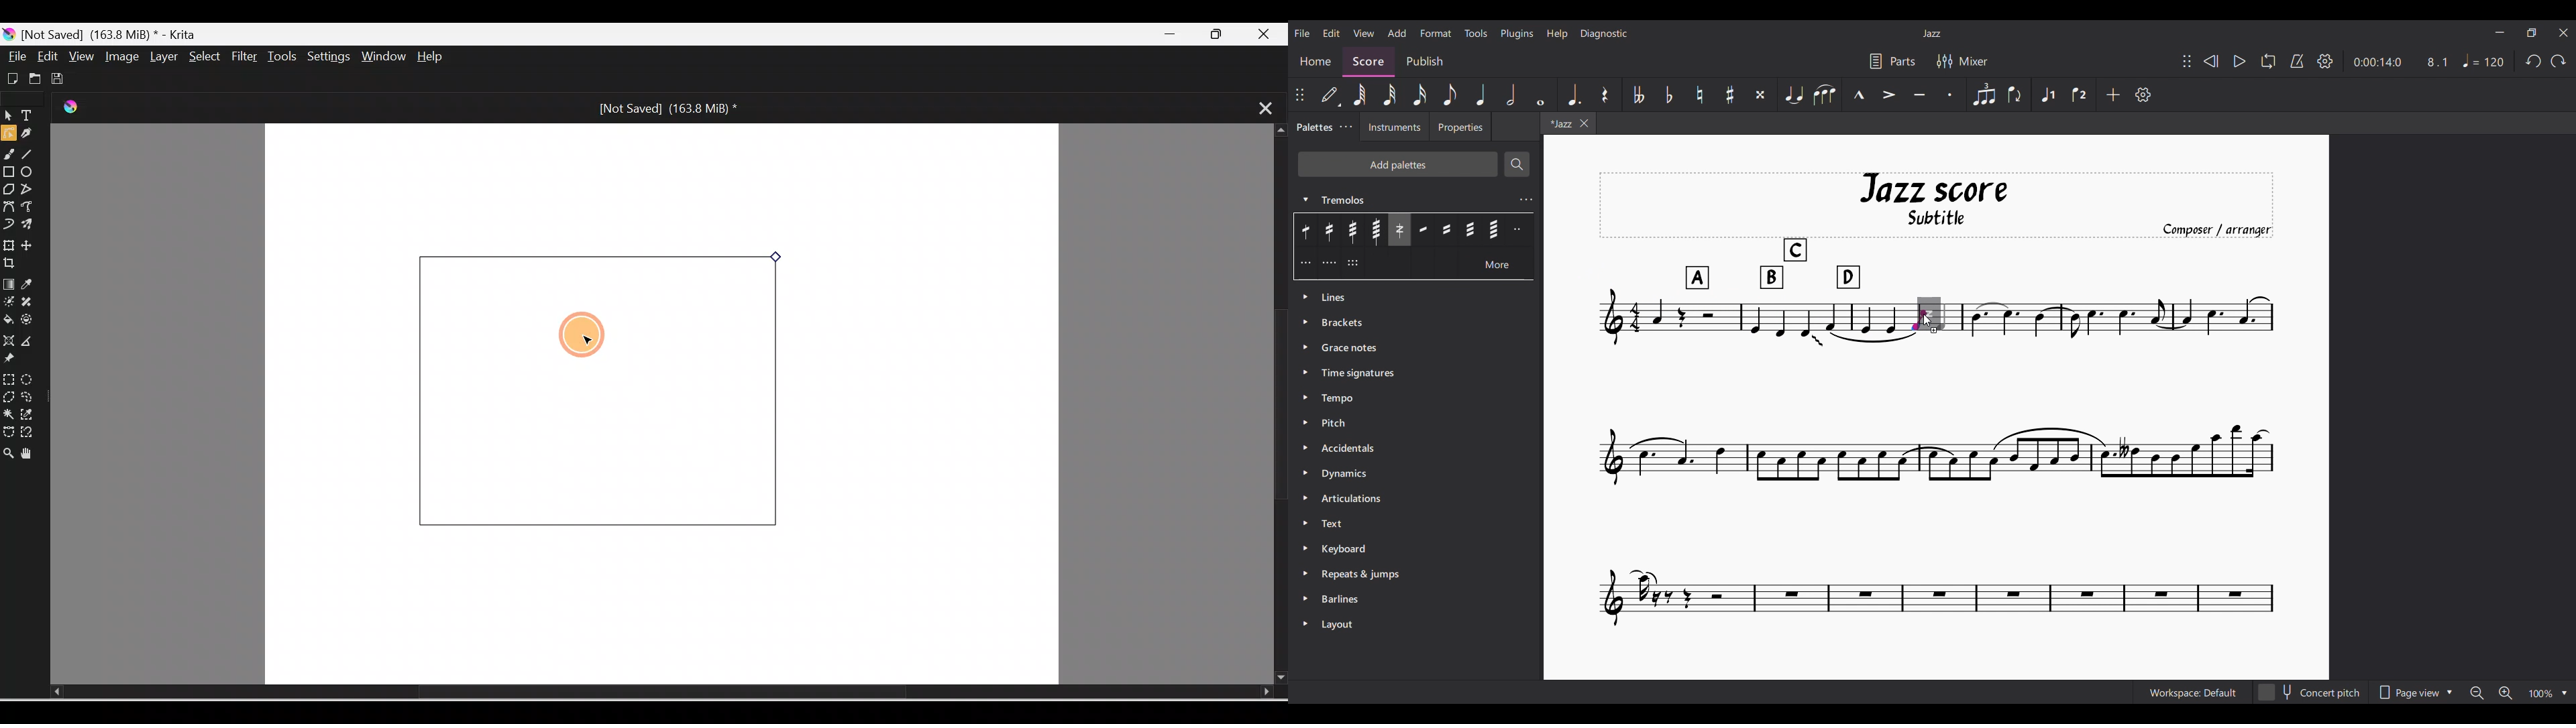 The width and height of the screenshot is (2576, 728). I want to click on Contiguous selection tool, so click(8, 413).